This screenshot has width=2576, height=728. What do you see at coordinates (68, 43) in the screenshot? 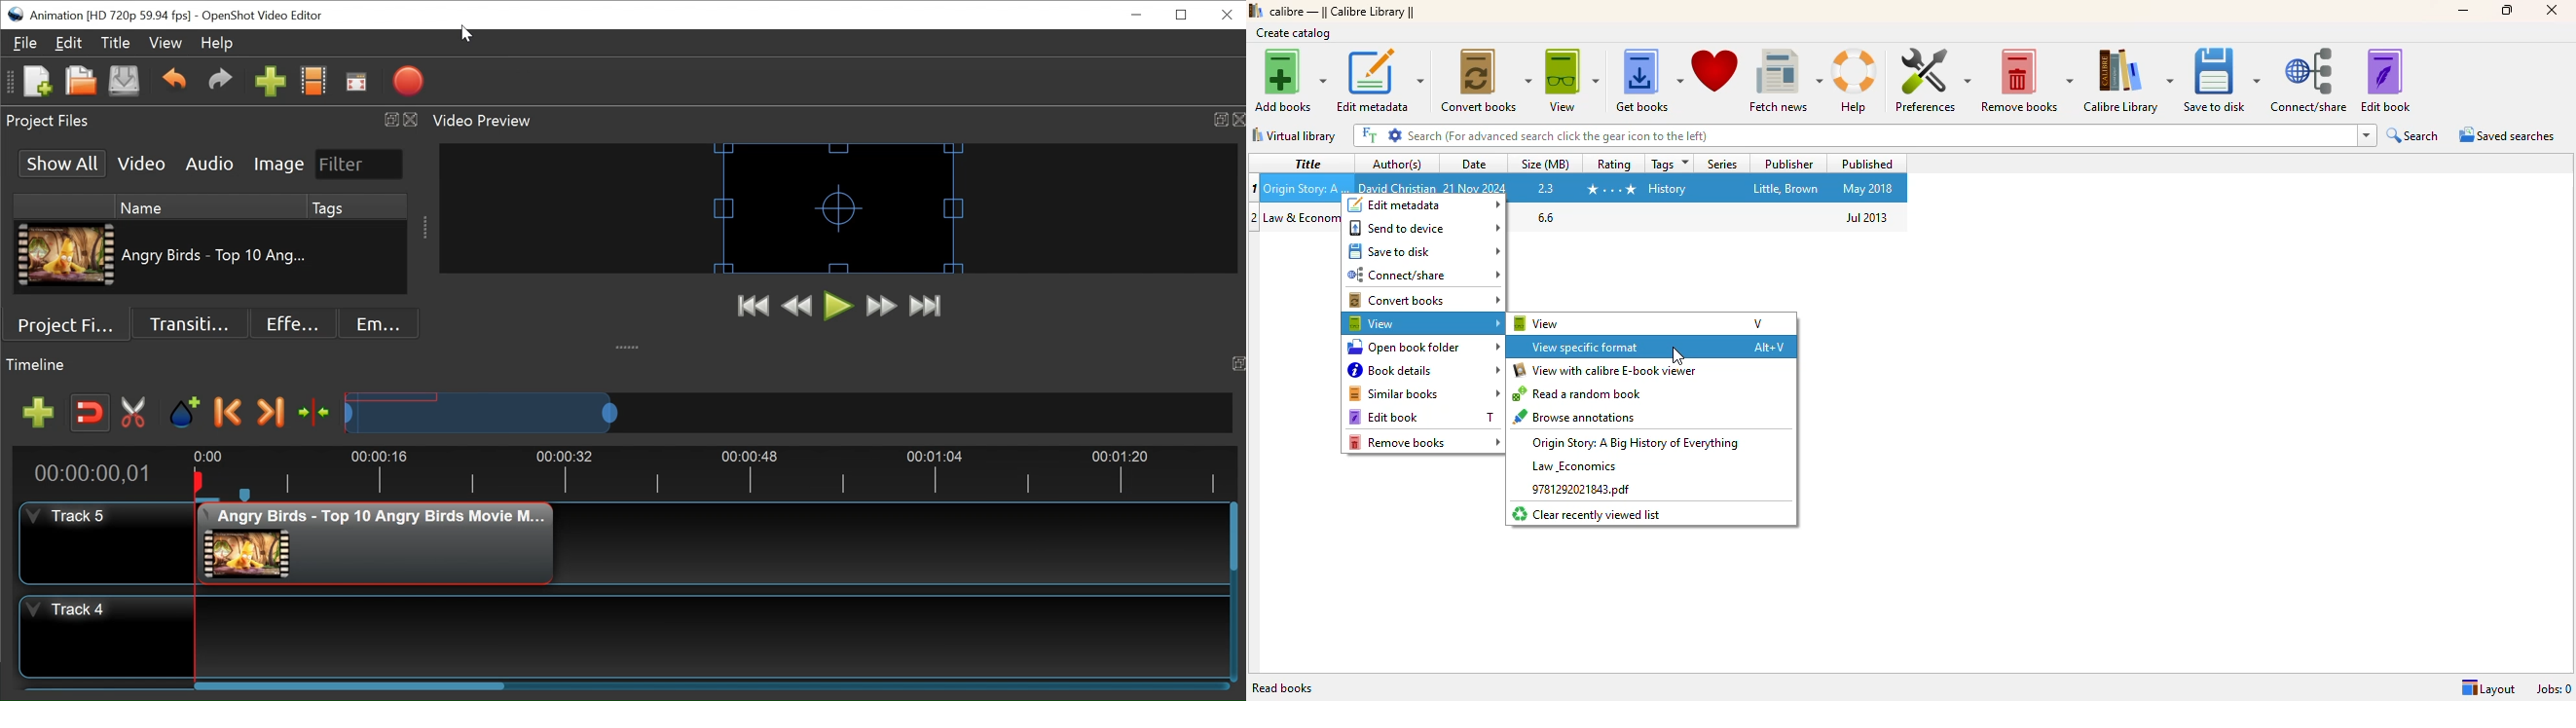
I see `Edit` at bounding box center [68, 43].